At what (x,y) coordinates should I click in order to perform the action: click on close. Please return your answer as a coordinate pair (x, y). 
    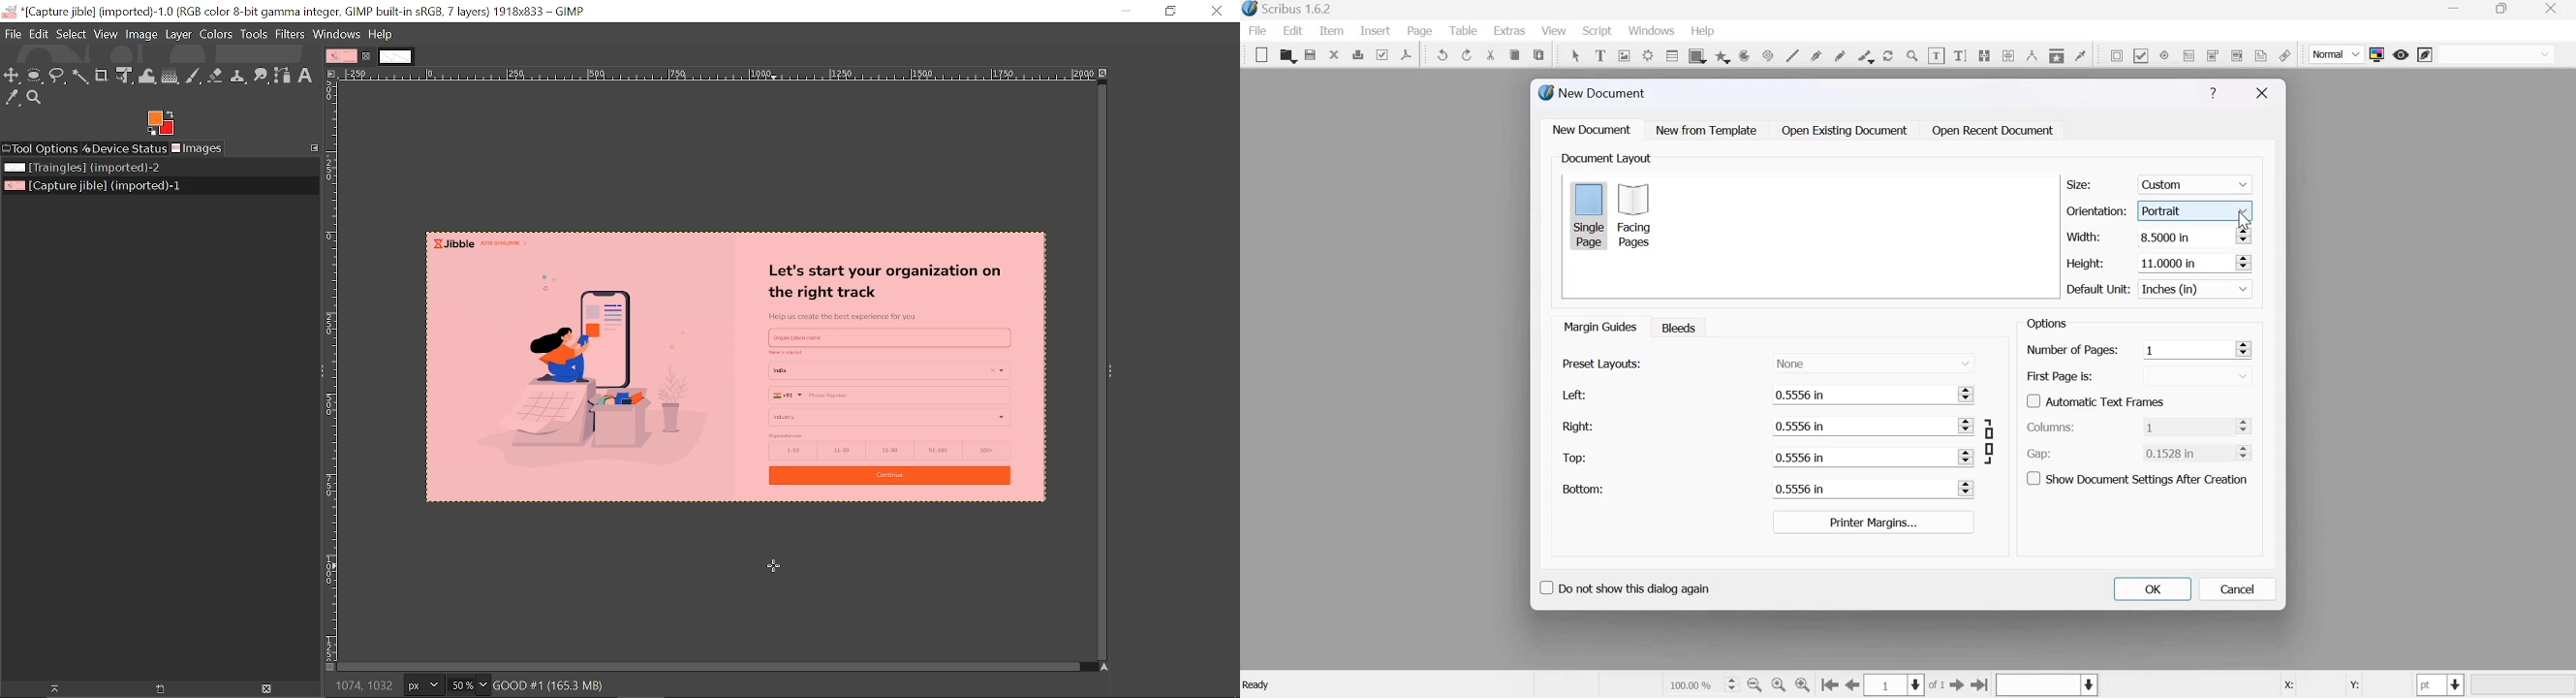
    Looking at the image, I should click on (1334, 54).